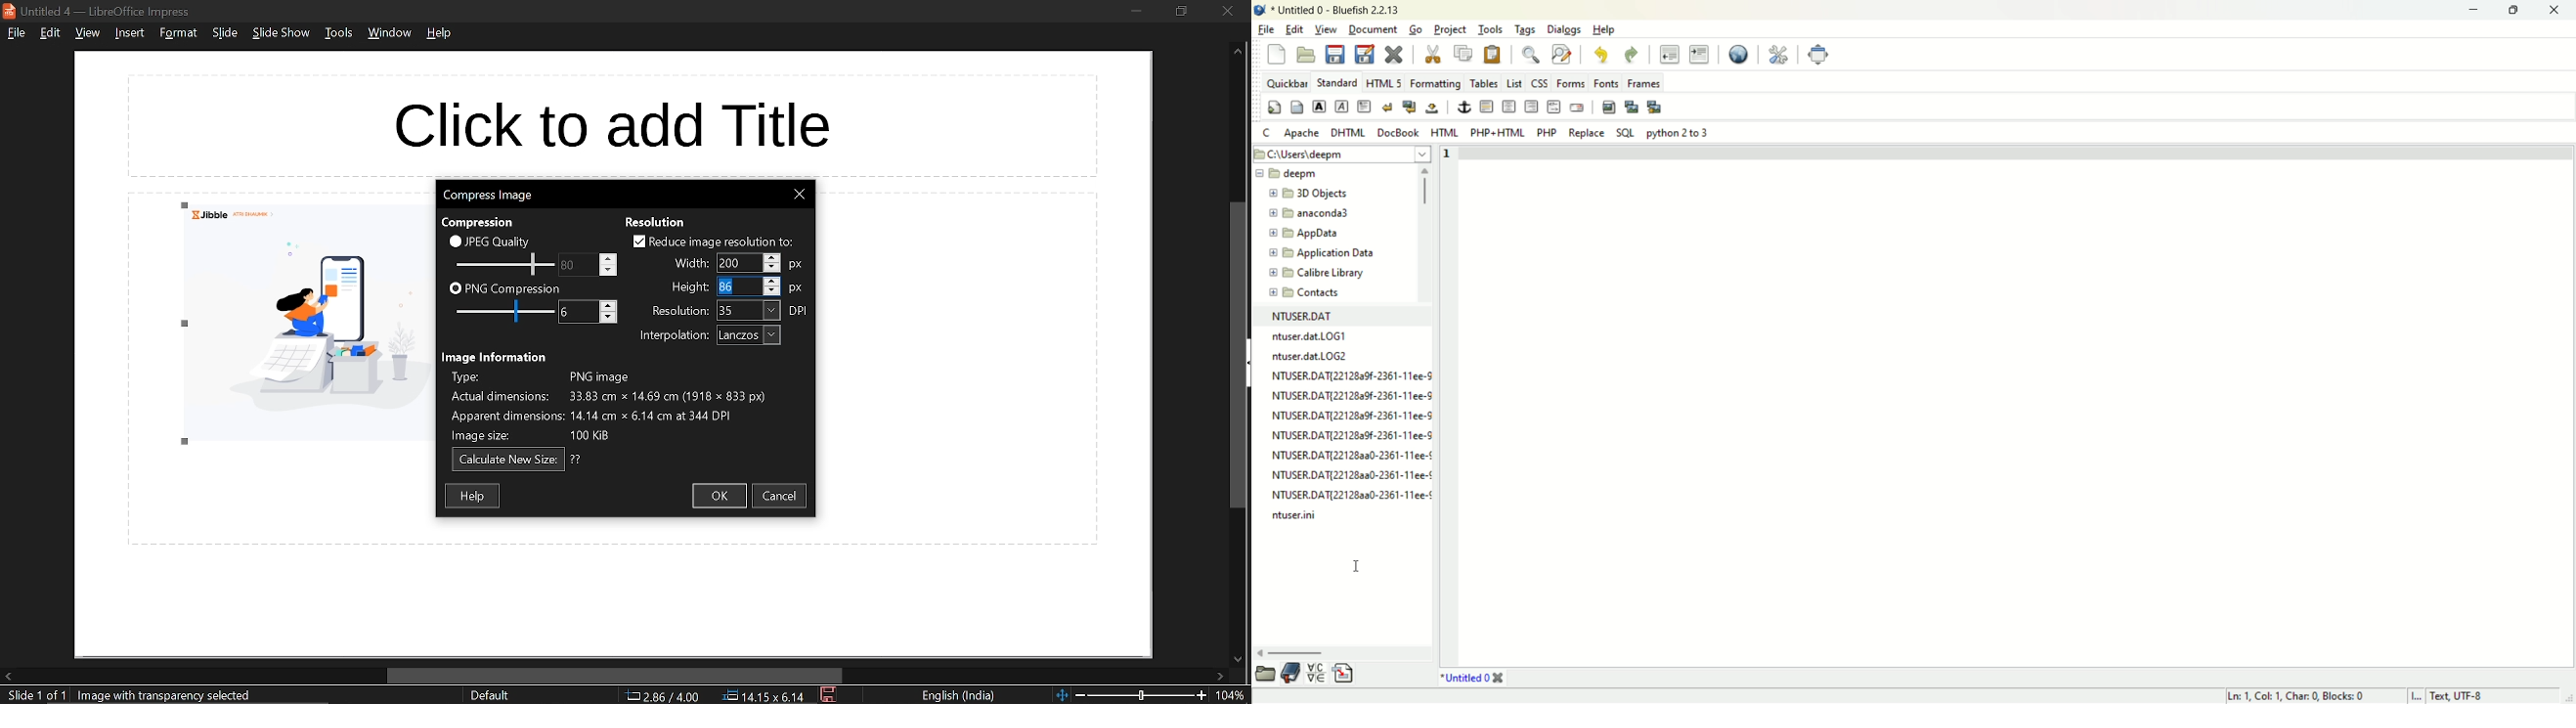 This screenshot has height=728, width=2576. Describe the element at coordinates (1437, 84) in the screenshot. I see `Formatting` at that location.